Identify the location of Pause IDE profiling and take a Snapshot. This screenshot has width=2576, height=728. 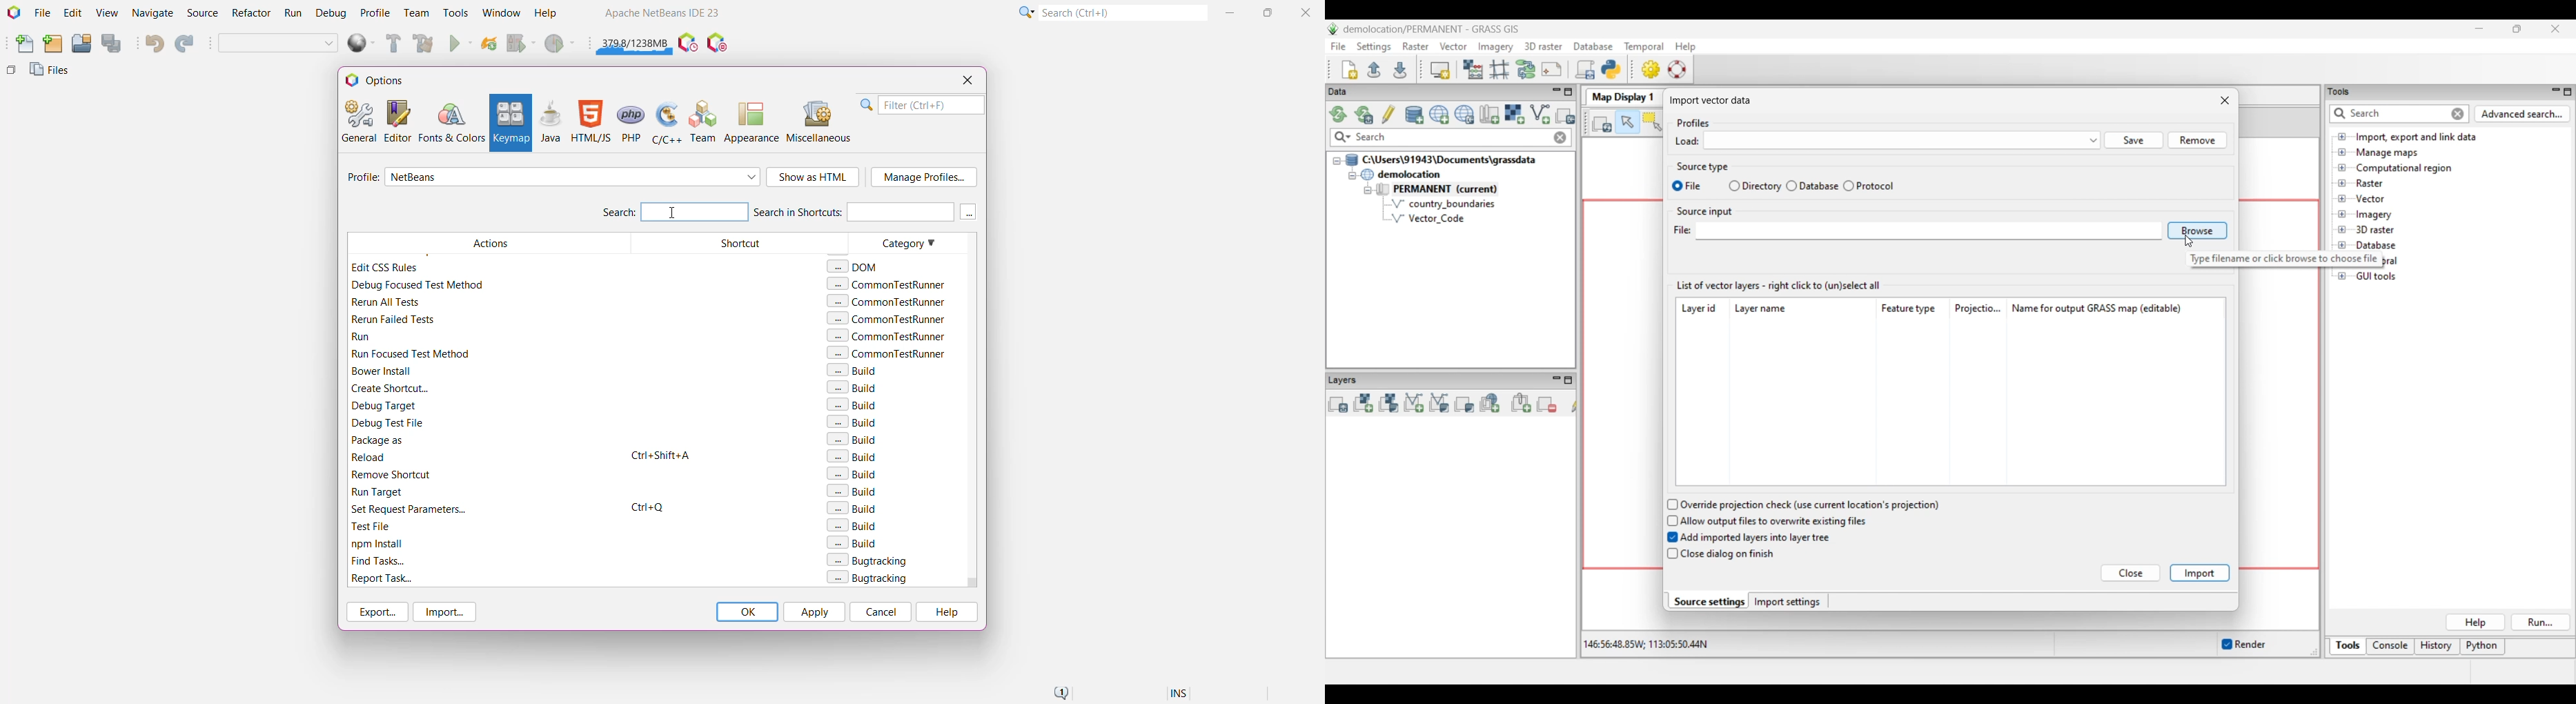
(688, 43).